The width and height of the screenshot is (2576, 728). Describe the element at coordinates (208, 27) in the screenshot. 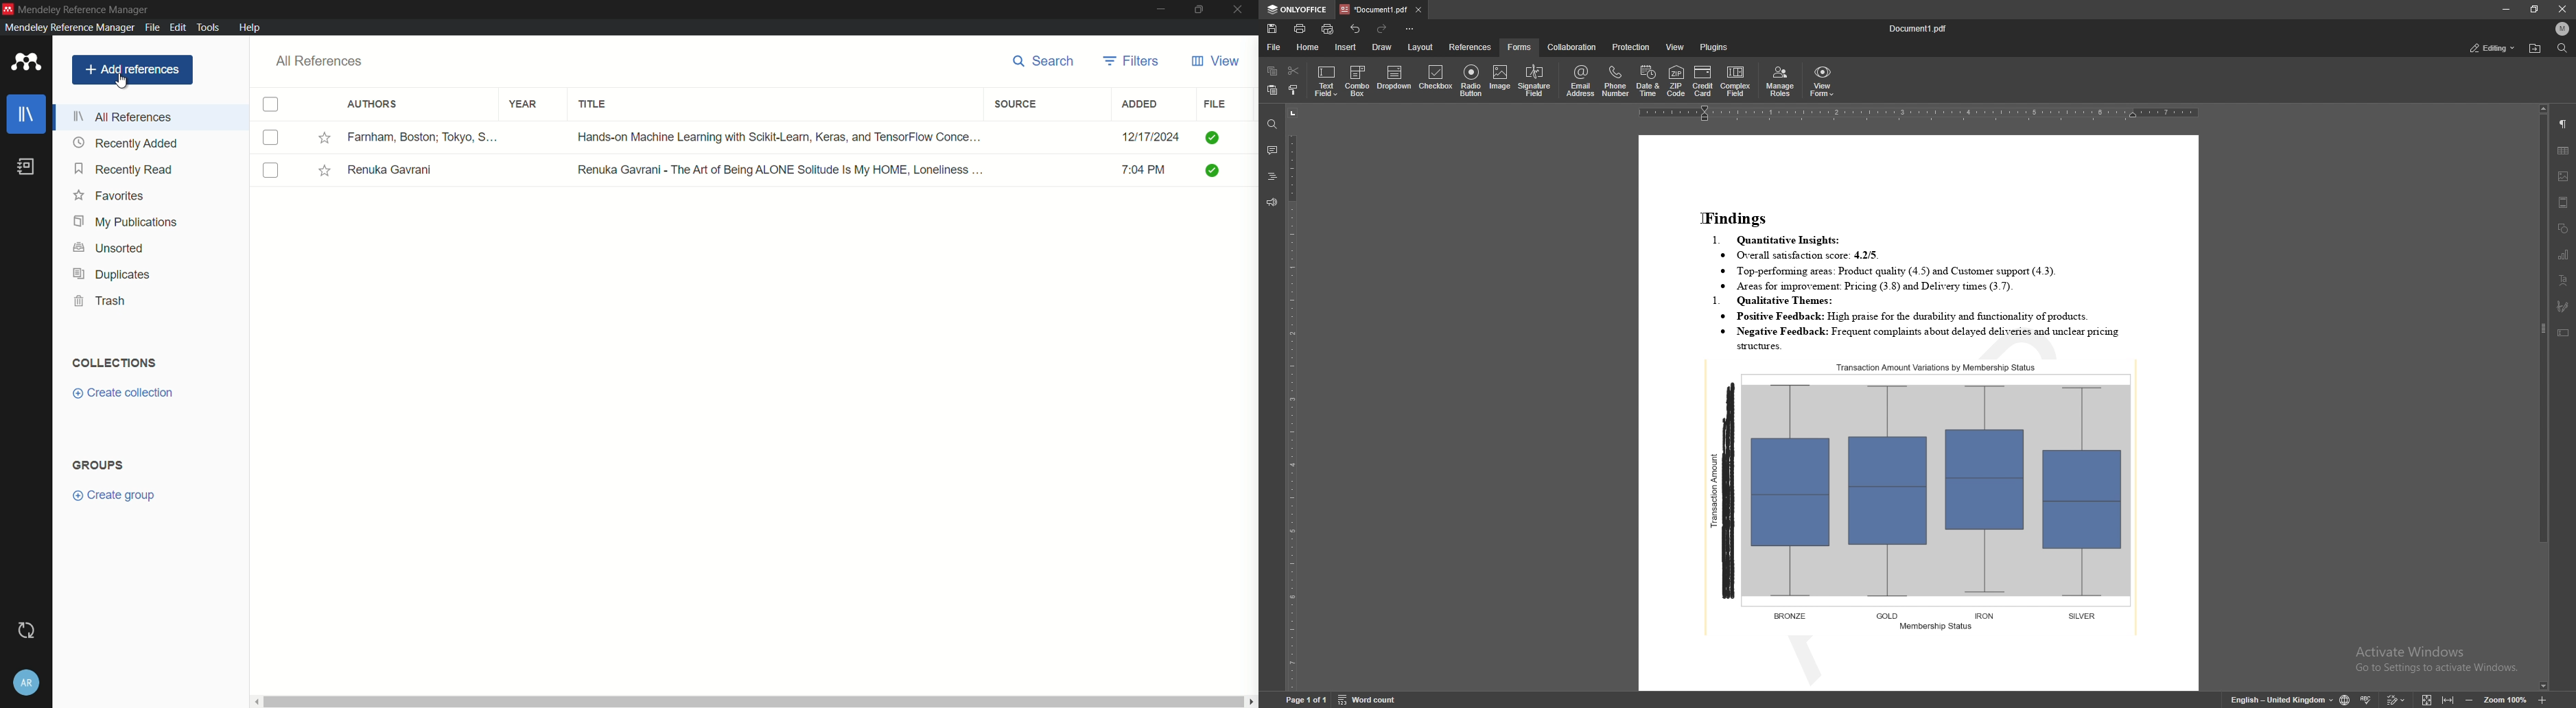

I see `tools` at that location.